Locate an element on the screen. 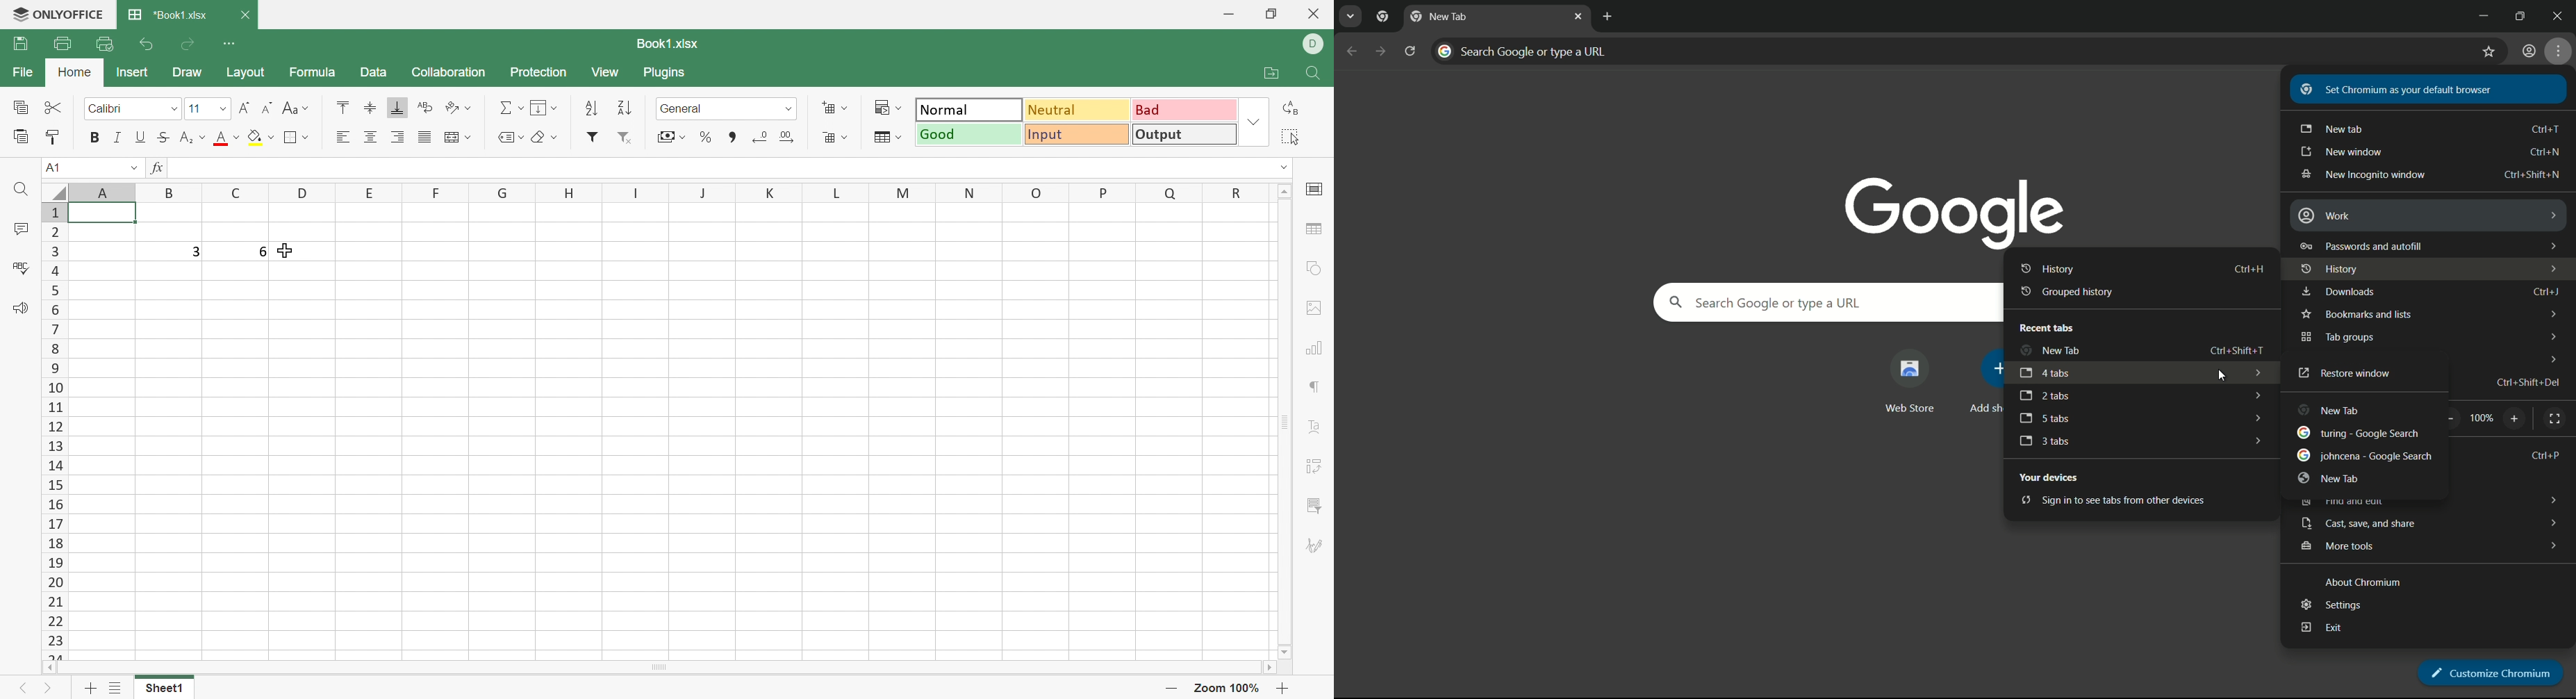 The image size is (2576, 700). Protection is located at coordinates (538, 72).